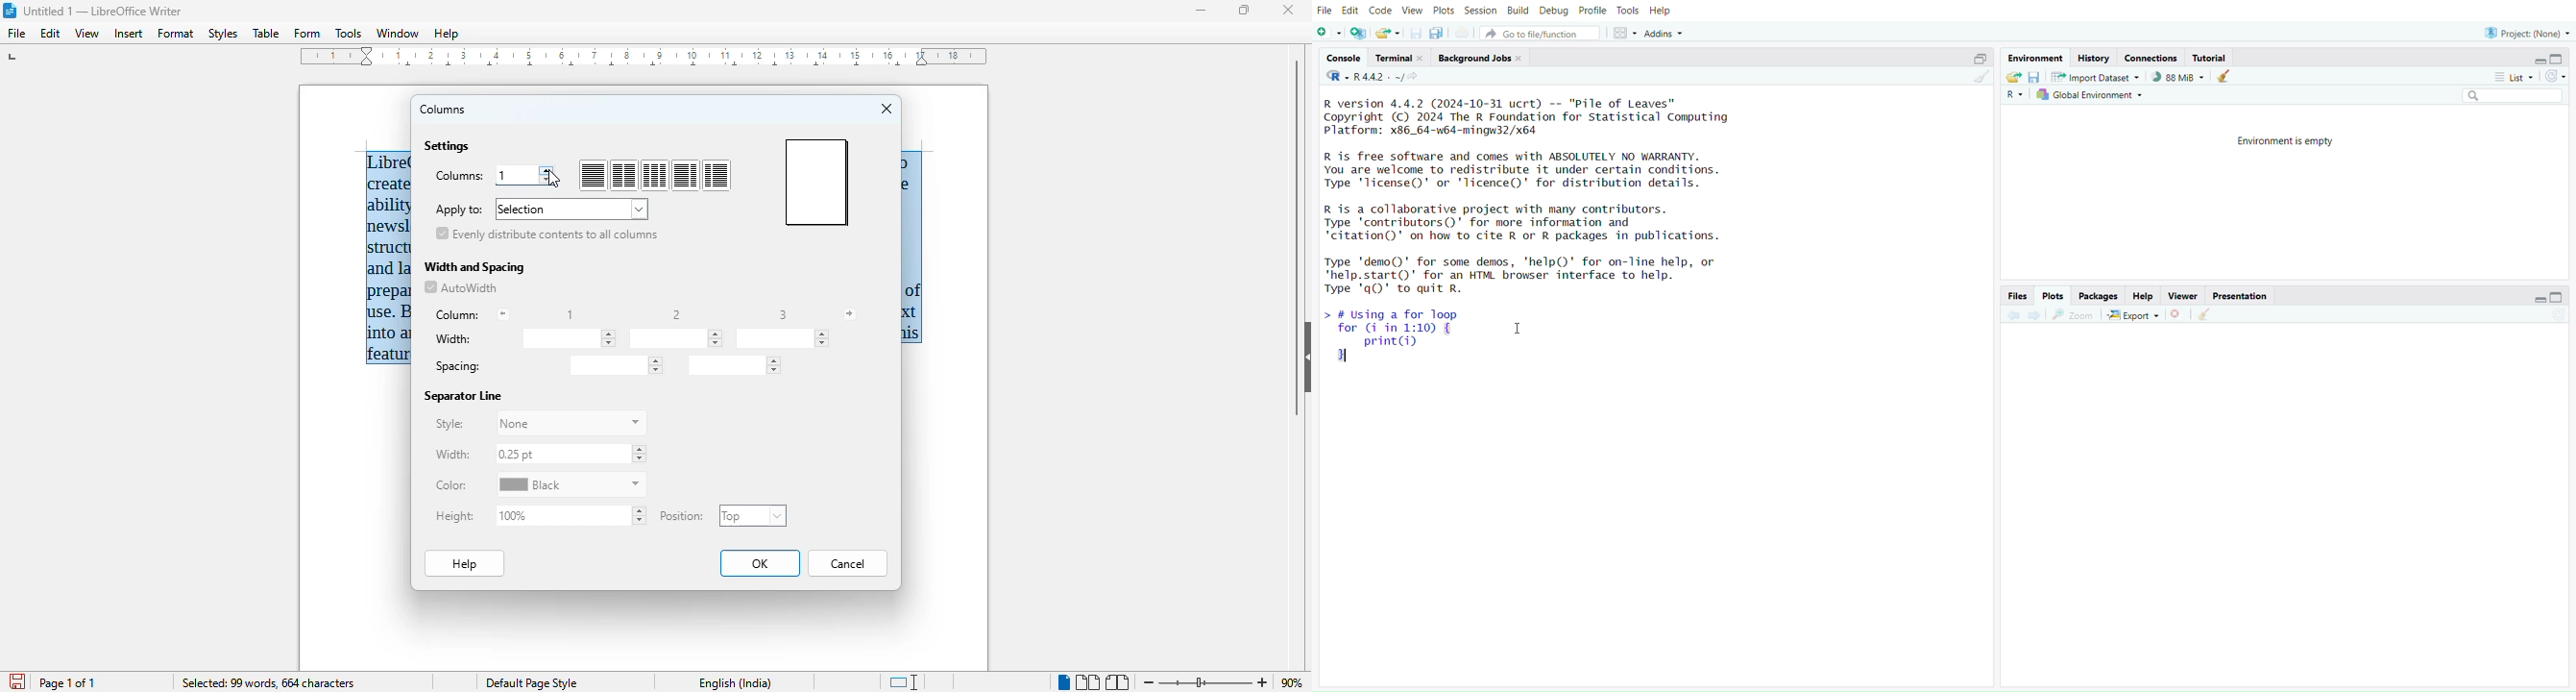 This screenshot has height=700, width=2576. Describe the element at coordinates (2242, 297) in the screenshot. I see `presentation` at that location.